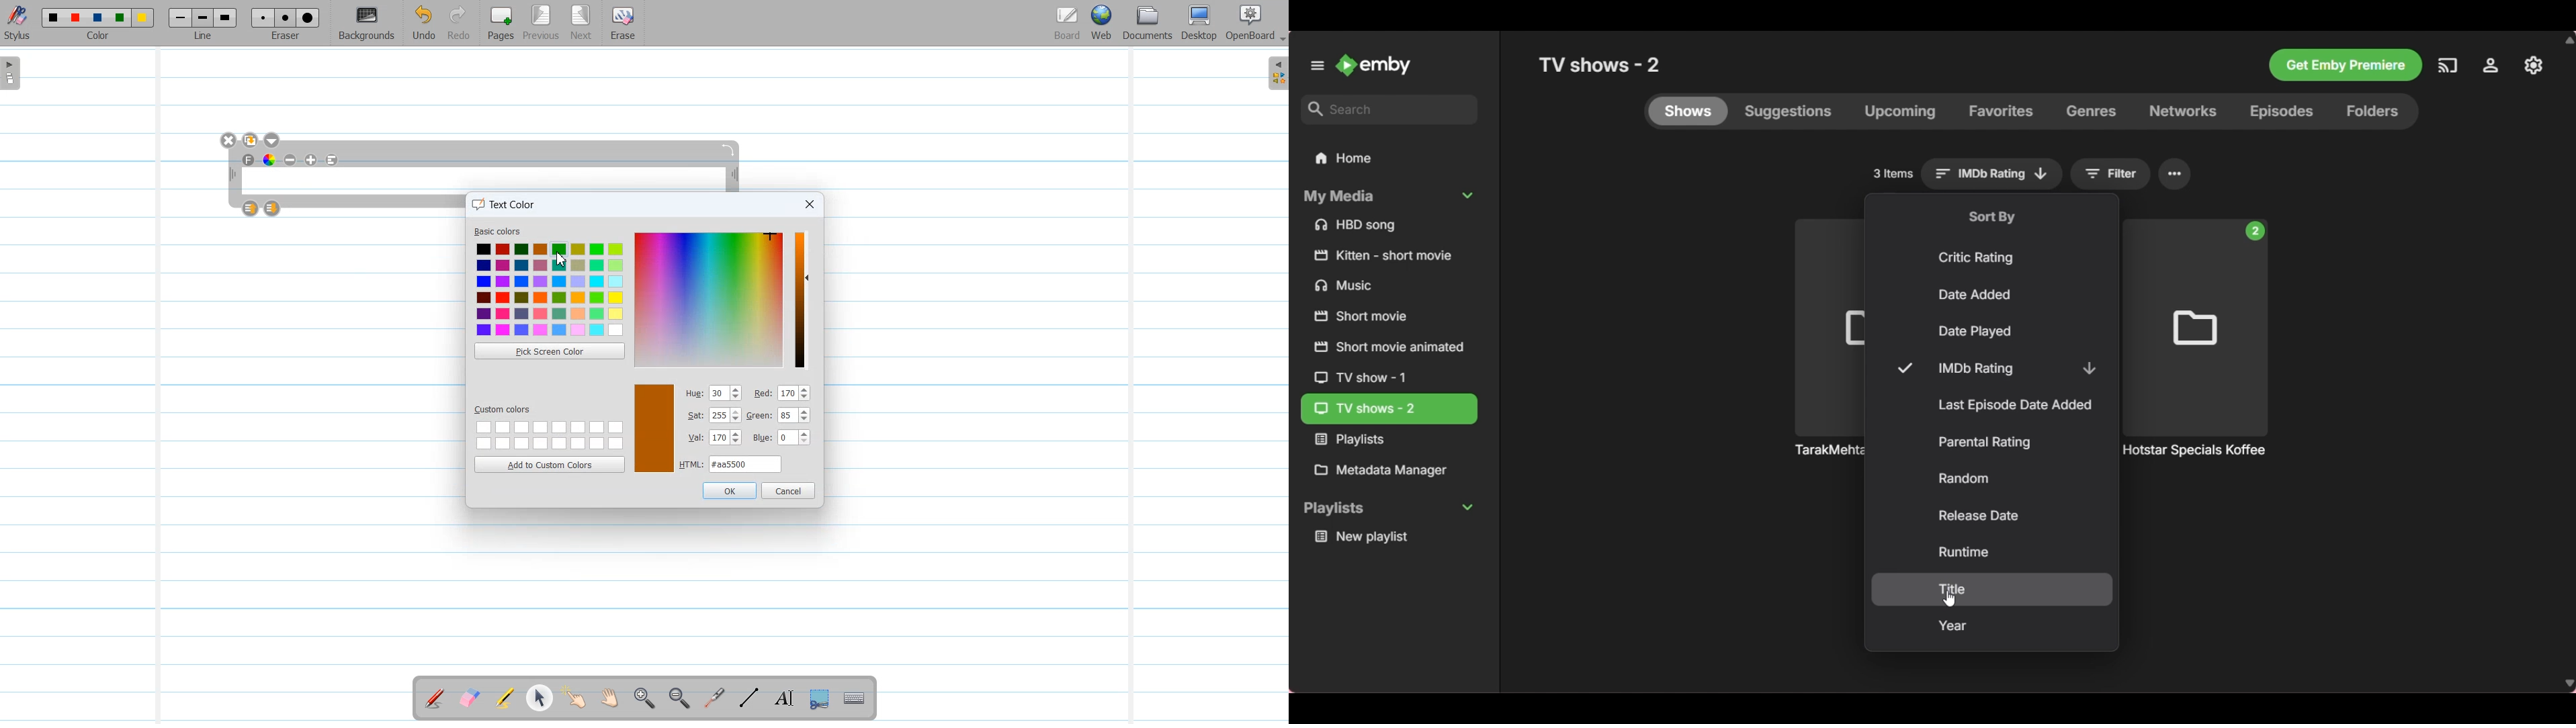 Image resolution: width=2576 pixels, height=728 pixels. I want to click on cursor, so click(1950, 597).